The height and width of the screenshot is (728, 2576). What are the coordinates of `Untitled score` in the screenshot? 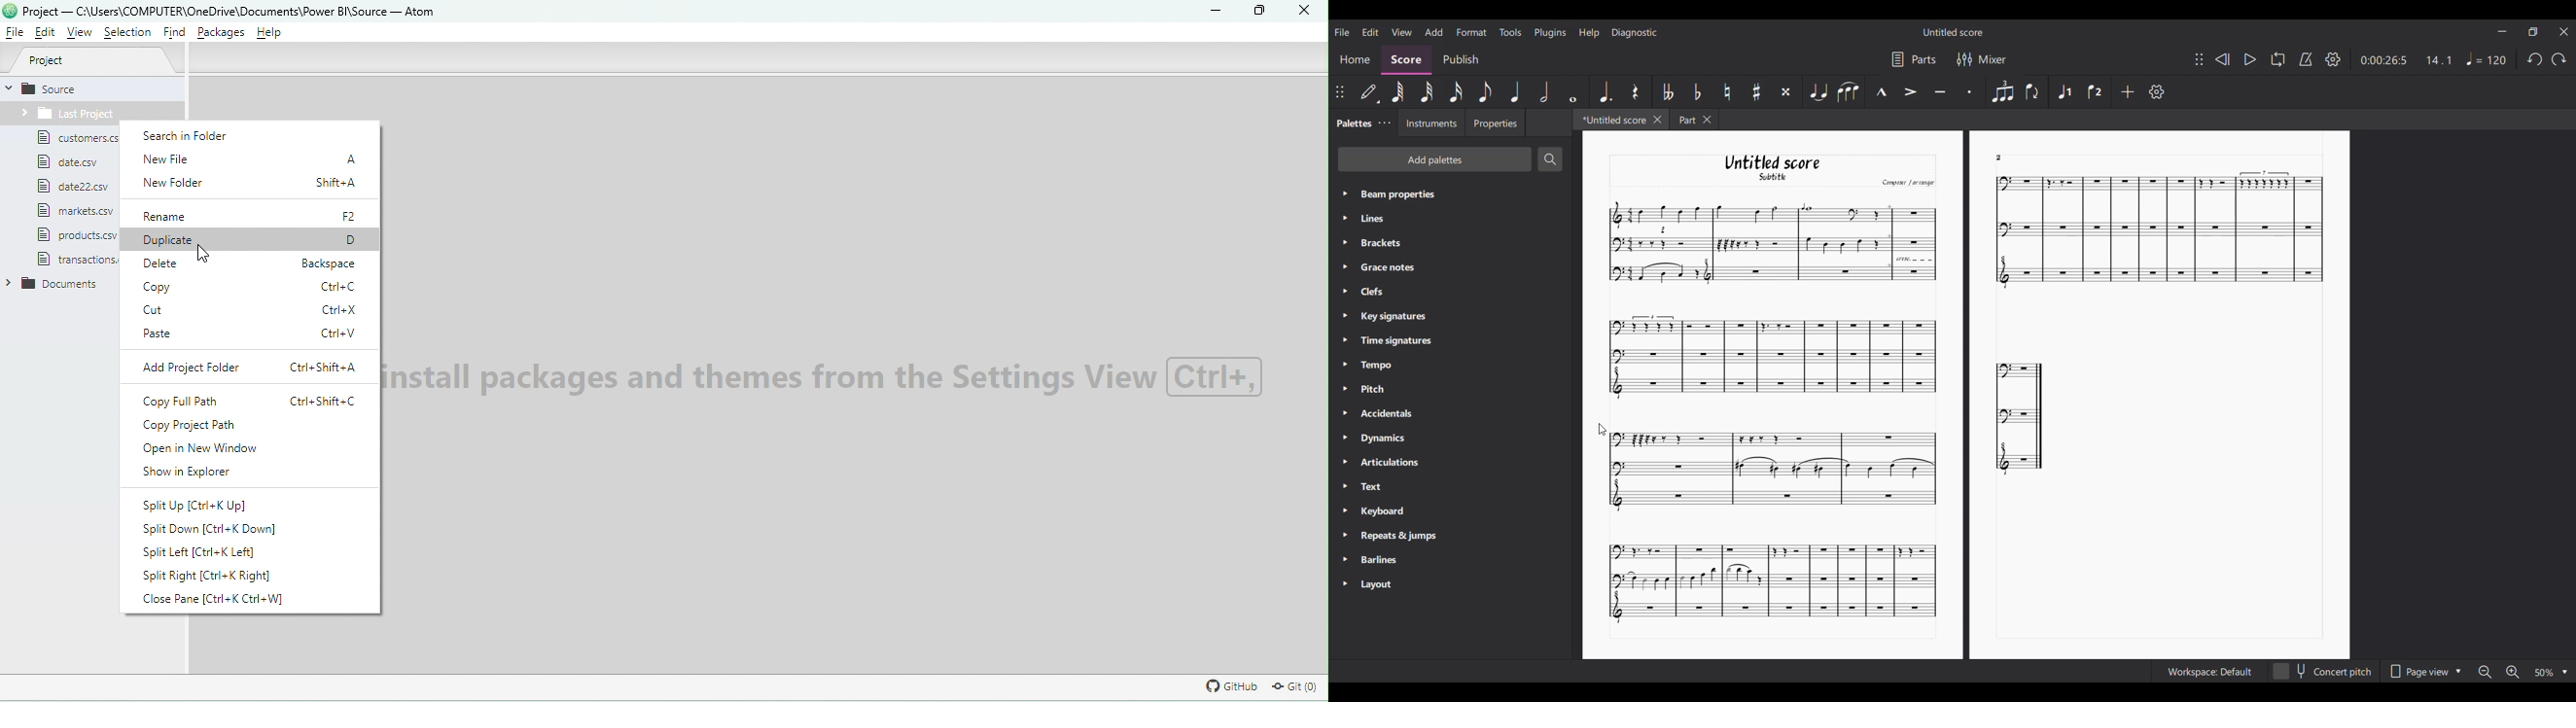 It's located at (1953, 32).